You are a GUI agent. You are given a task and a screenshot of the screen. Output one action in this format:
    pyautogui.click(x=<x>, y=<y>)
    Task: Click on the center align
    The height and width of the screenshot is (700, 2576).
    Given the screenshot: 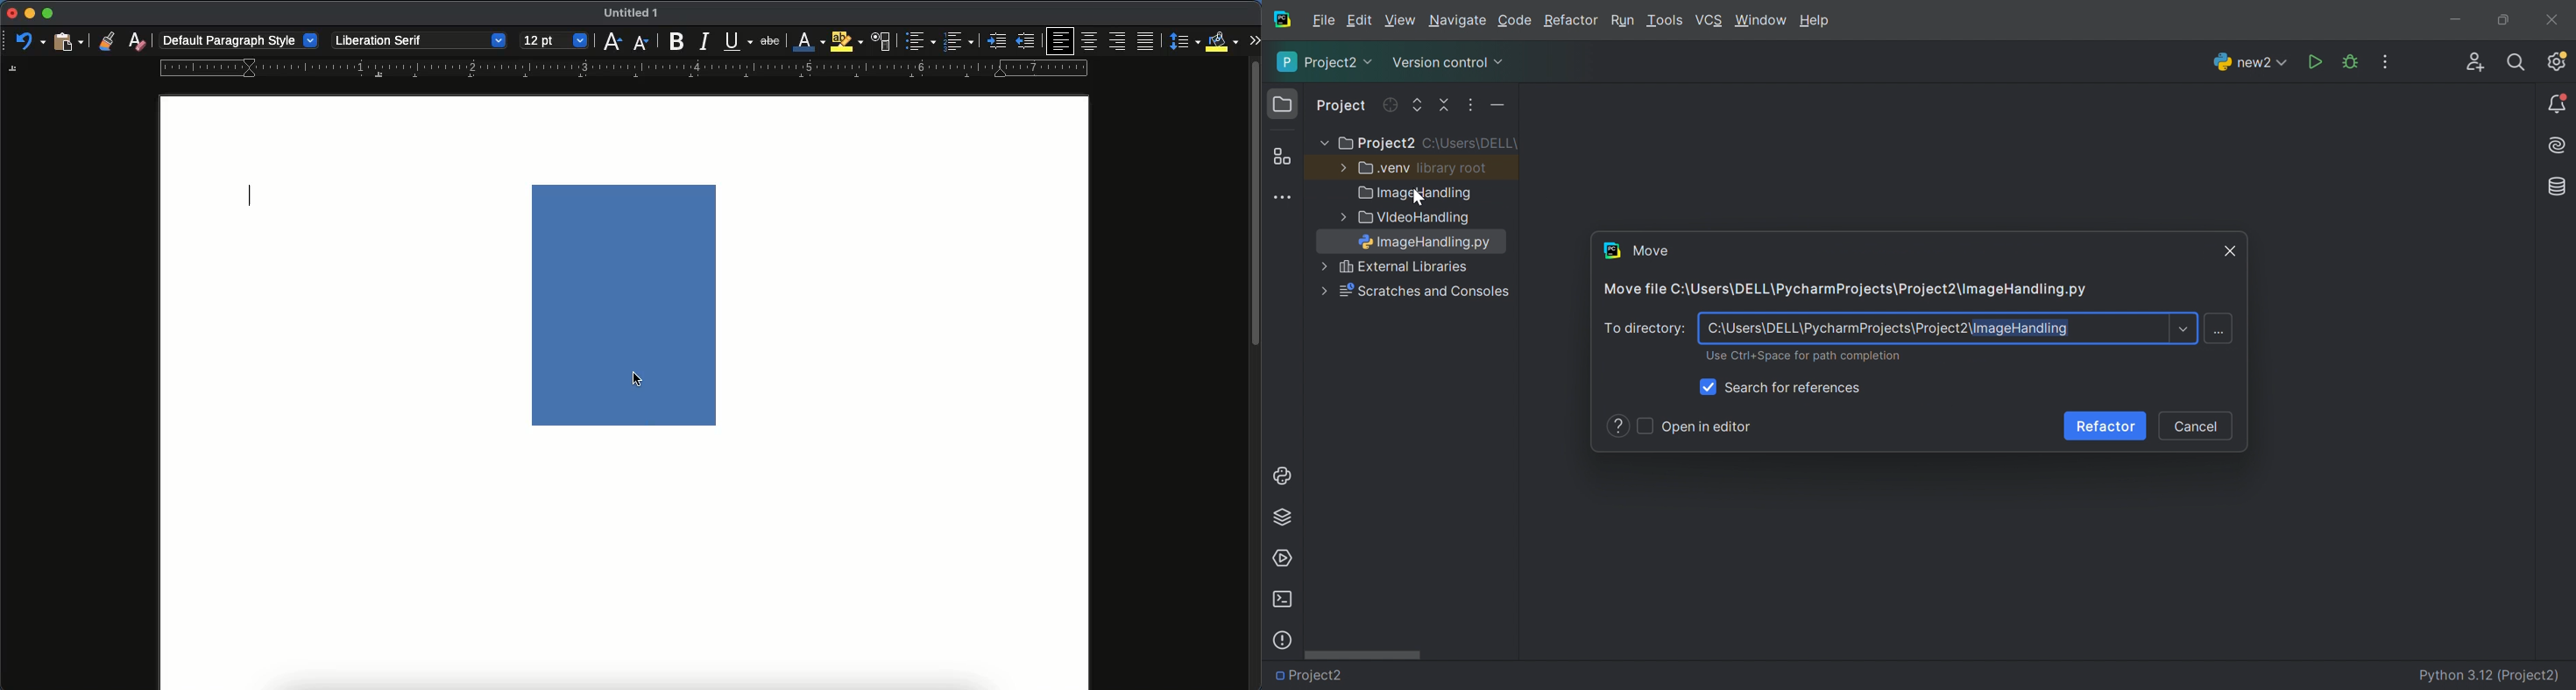 What is the action you would take?
    pyautogui.click(x=1091, y=41)
    